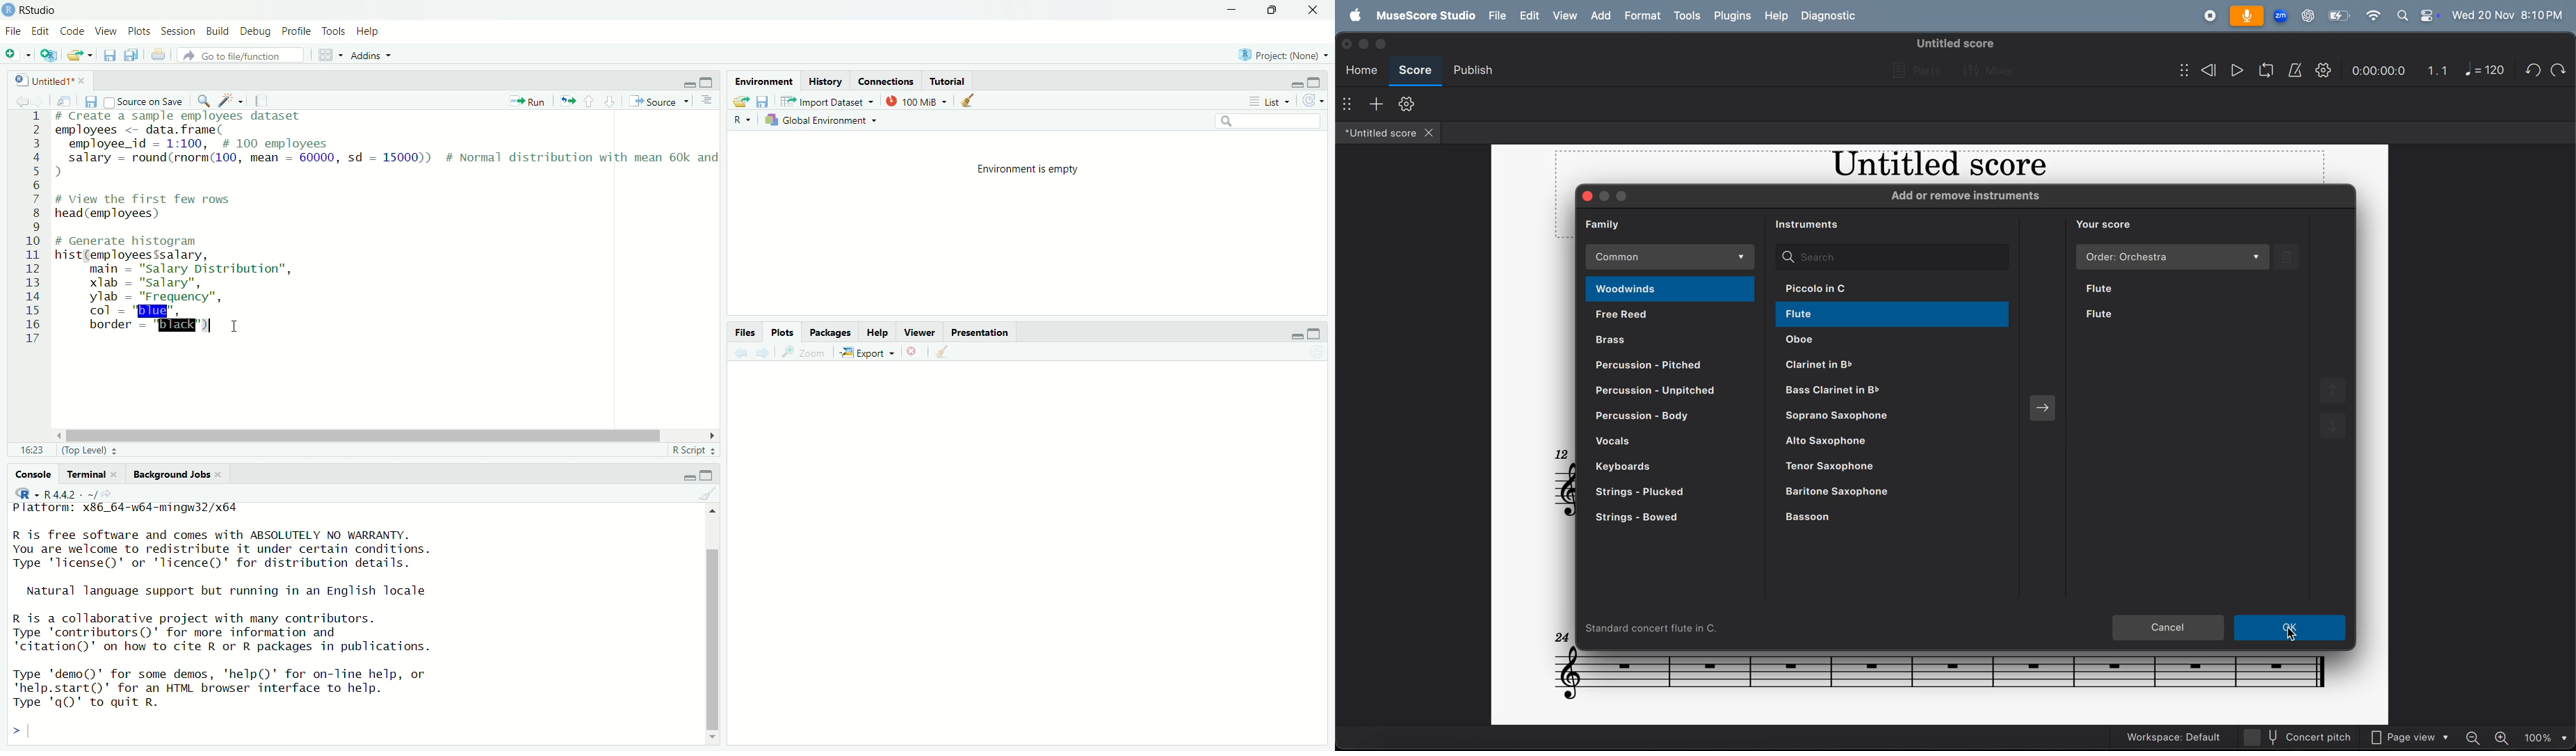 Image resolution: width=2576 pixels, height=756 pixels. Describe the element at coordinates (706, 475) in the screenshot. I see `Maximise ` at that location.